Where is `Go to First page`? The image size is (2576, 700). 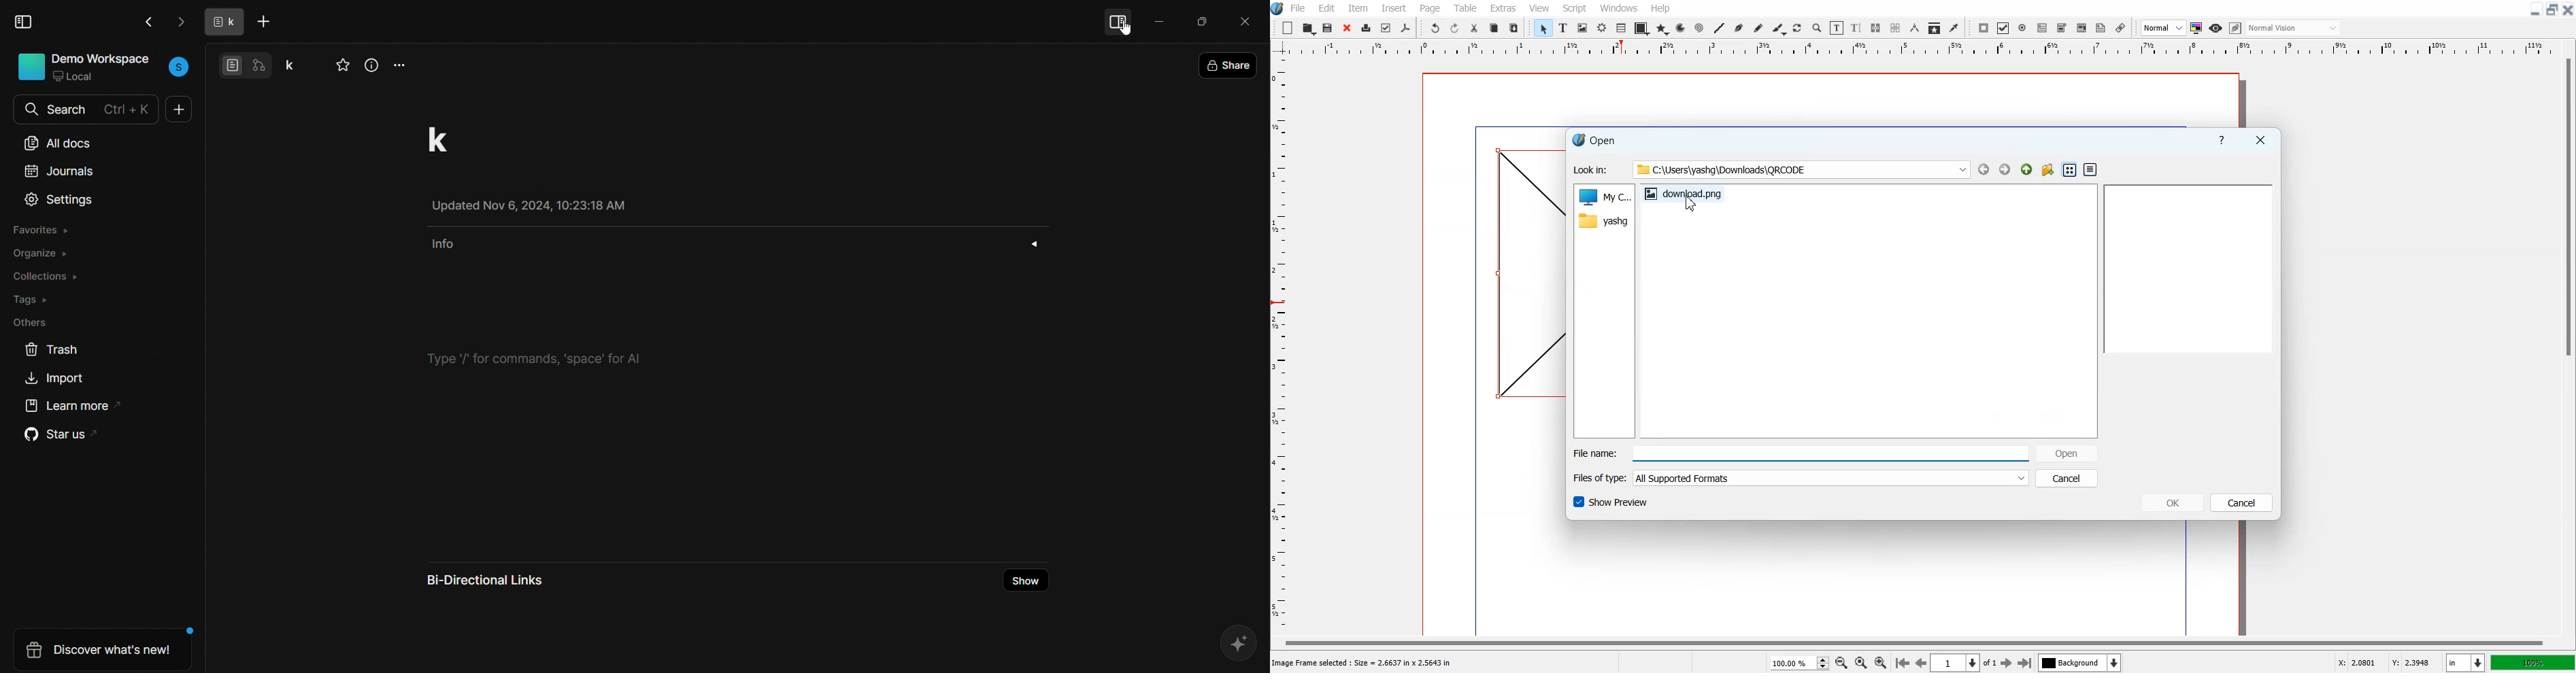
Go to First page is located at coordinates (1903, 662).